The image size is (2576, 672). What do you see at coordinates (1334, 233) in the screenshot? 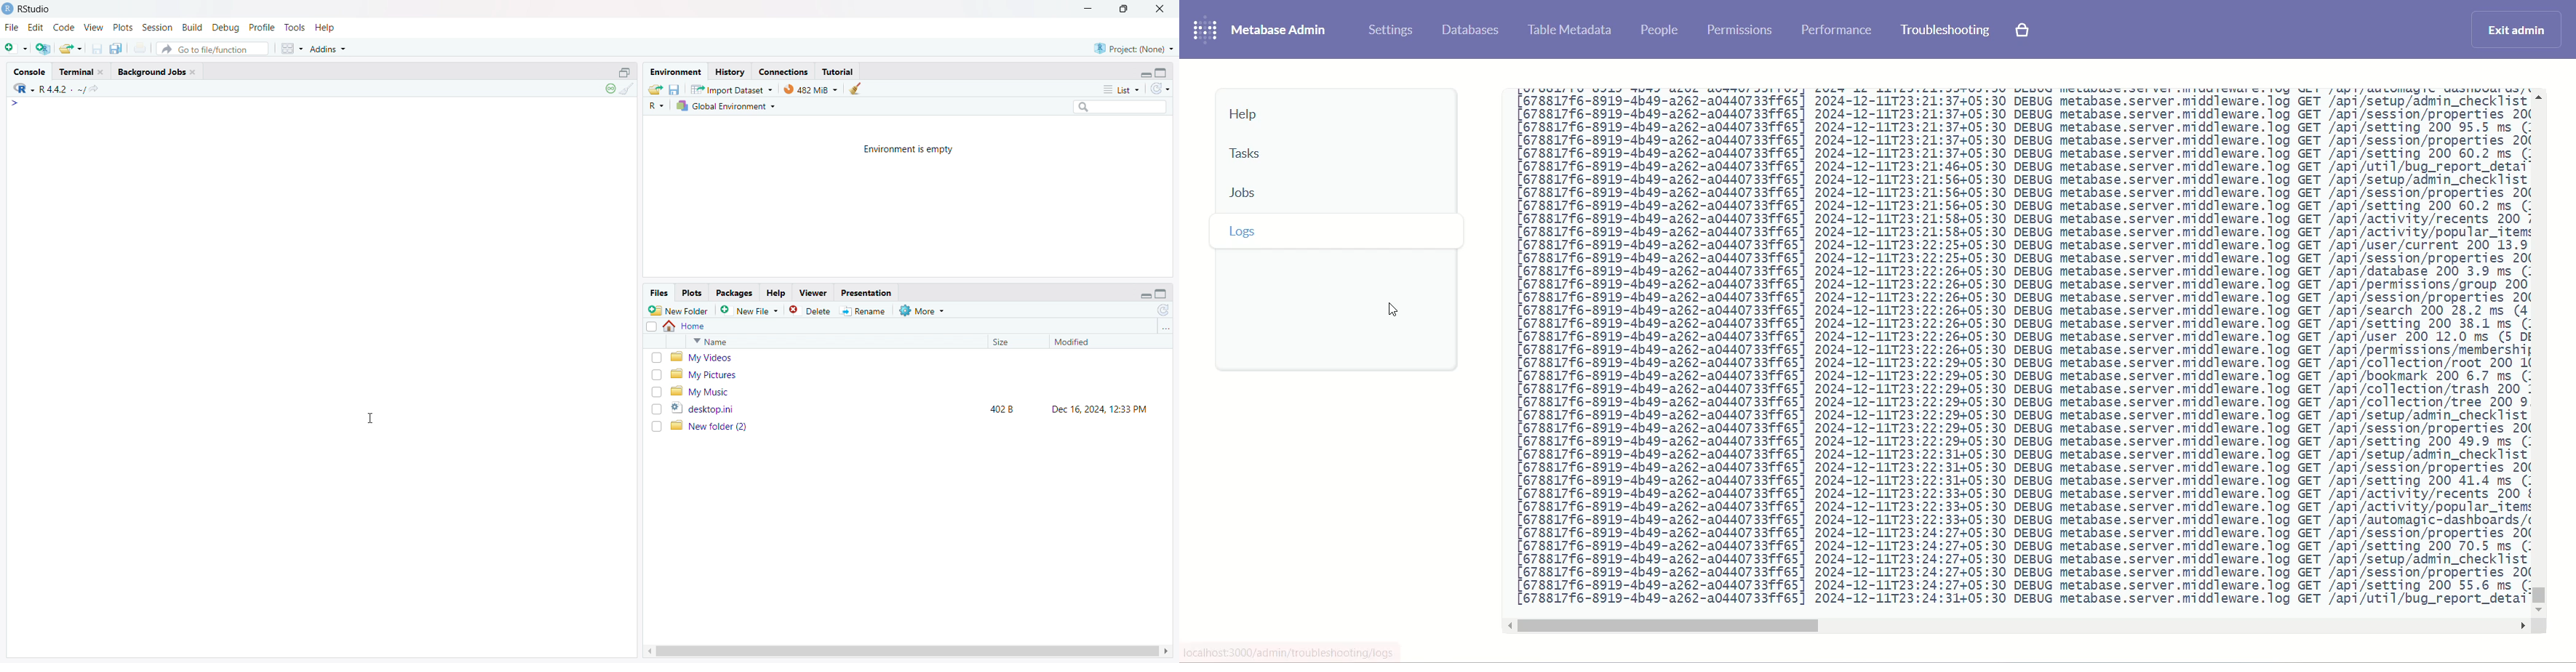
I see `logs` at bounding box center [1334, 233].